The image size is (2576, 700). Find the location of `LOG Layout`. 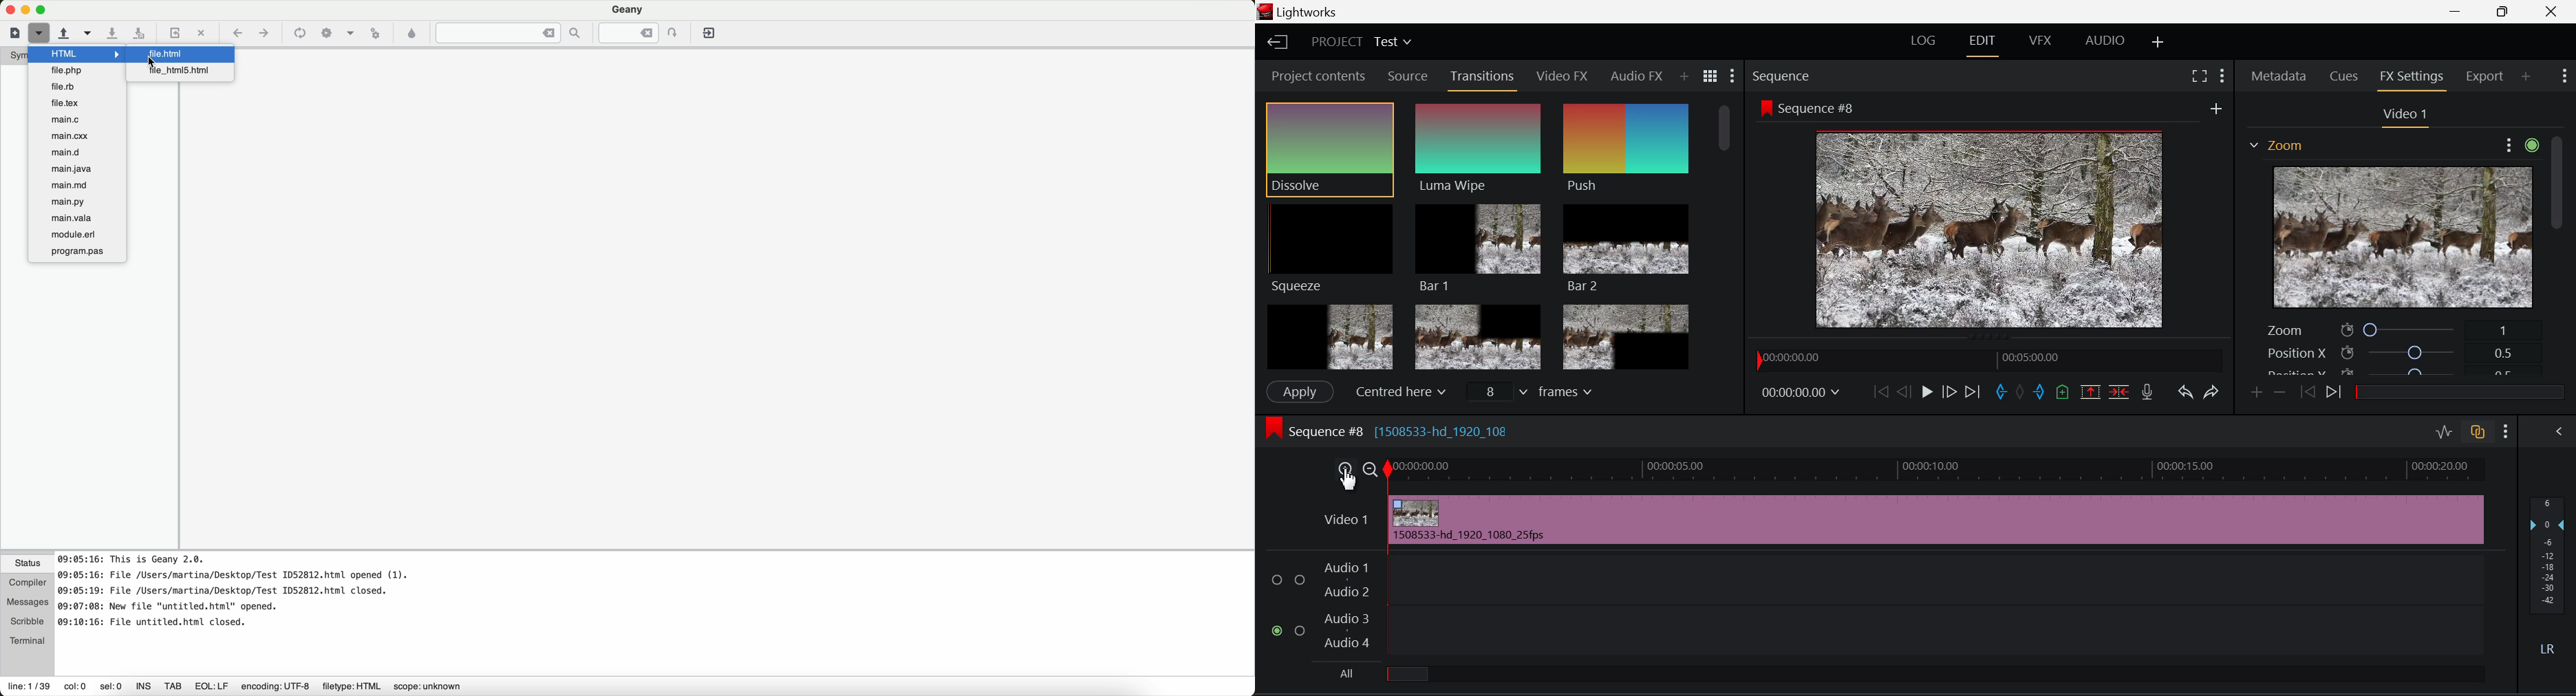

LOG Layout is located at coordinates (1922, 42).